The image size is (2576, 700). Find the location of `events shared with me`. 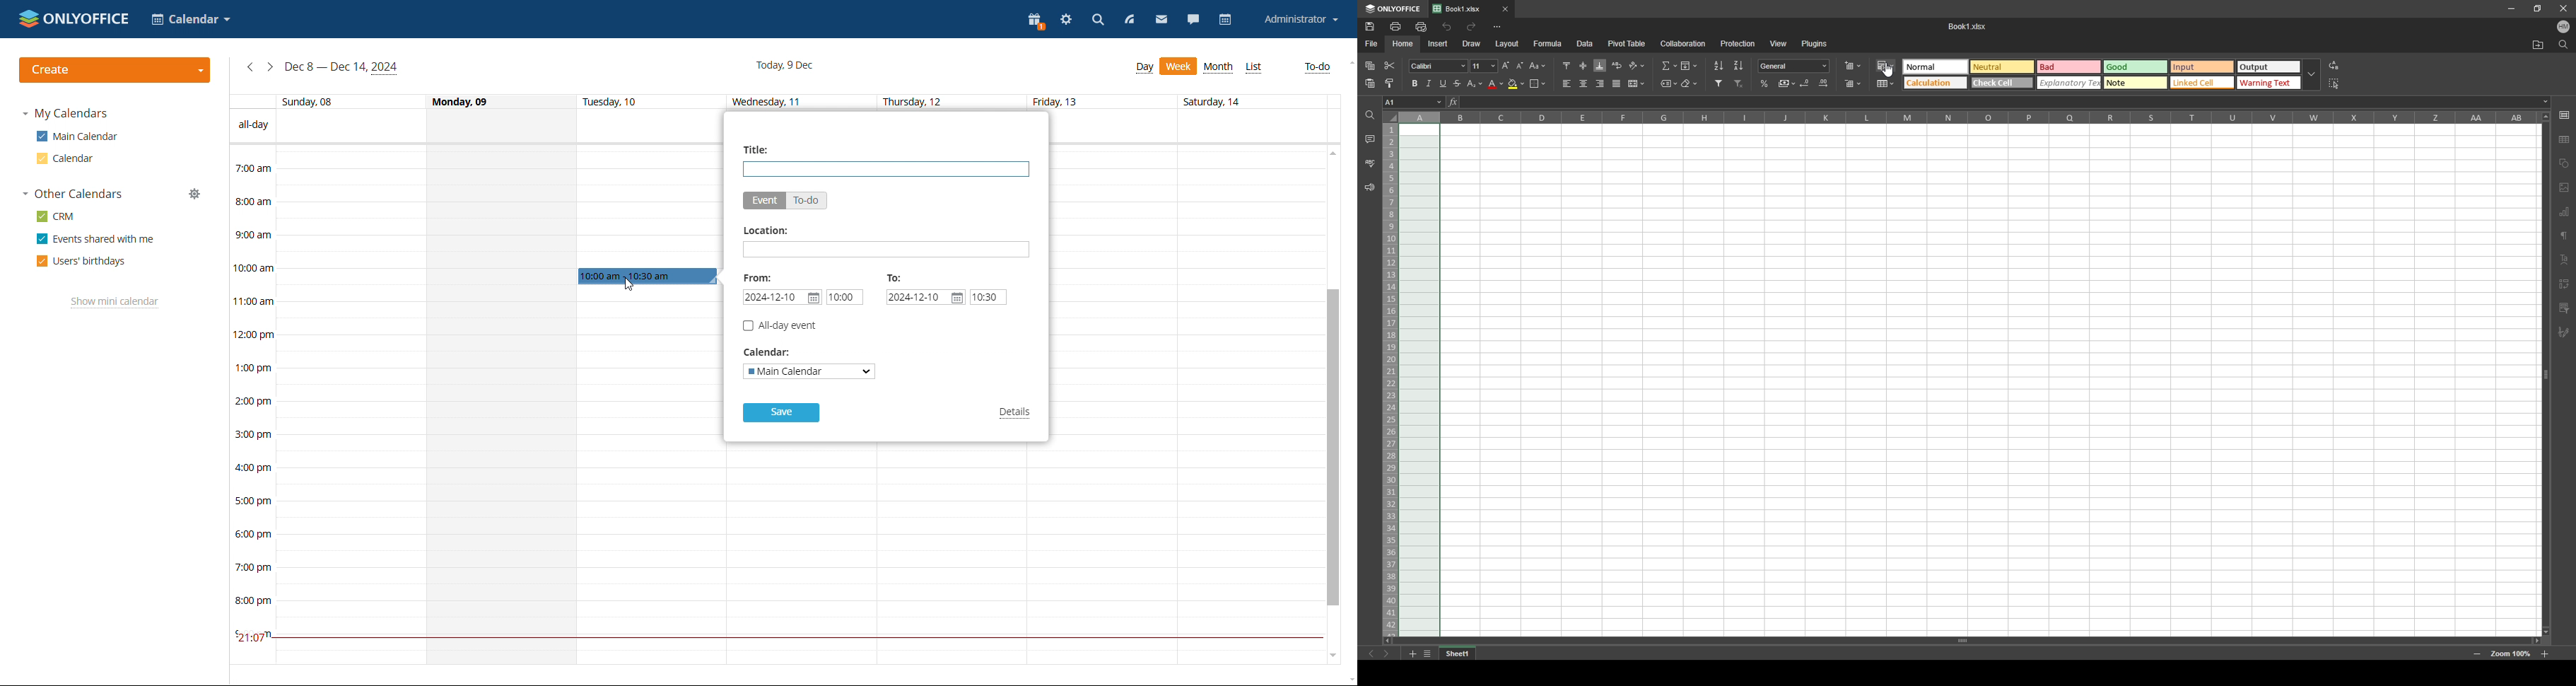

events shared with me is located at coordinates (96, 239).